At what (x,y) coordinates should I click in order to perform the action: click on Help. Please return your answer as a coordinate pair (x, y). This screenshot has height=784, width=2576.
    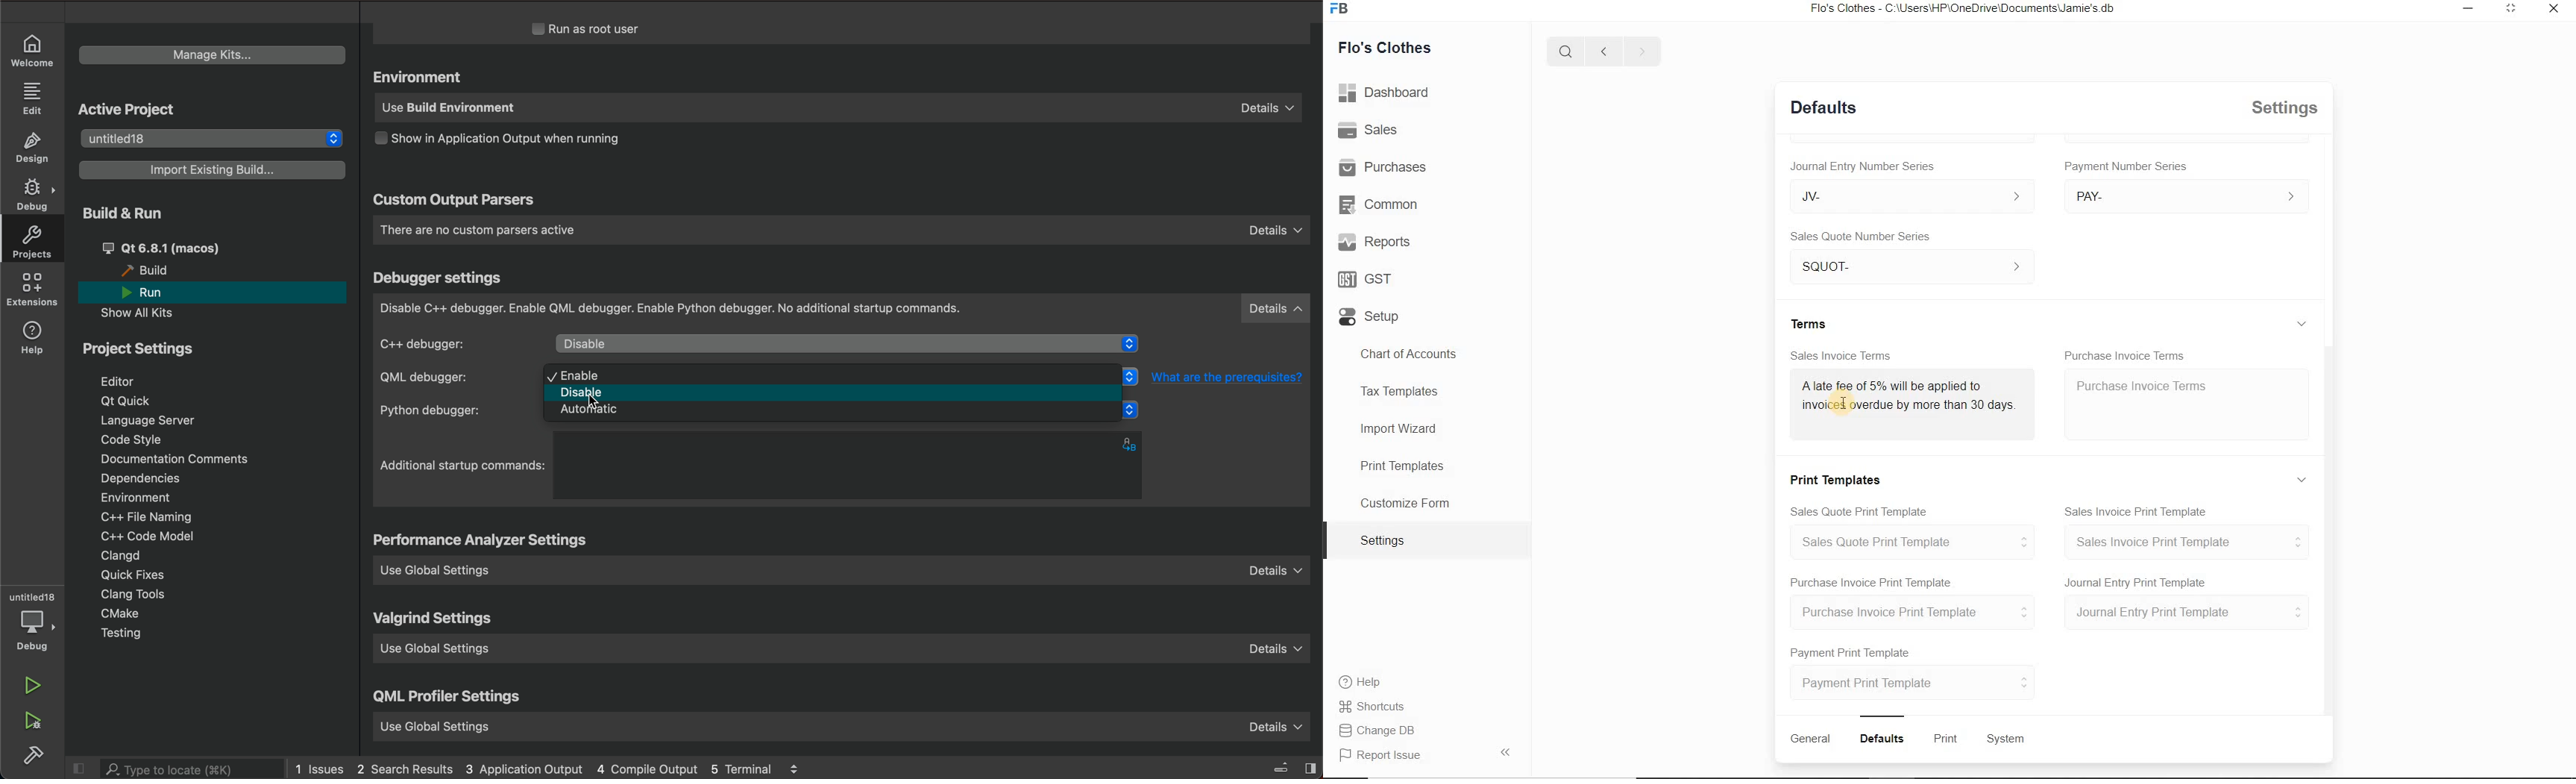
    Looking at the image, I should click on (1365, 683).